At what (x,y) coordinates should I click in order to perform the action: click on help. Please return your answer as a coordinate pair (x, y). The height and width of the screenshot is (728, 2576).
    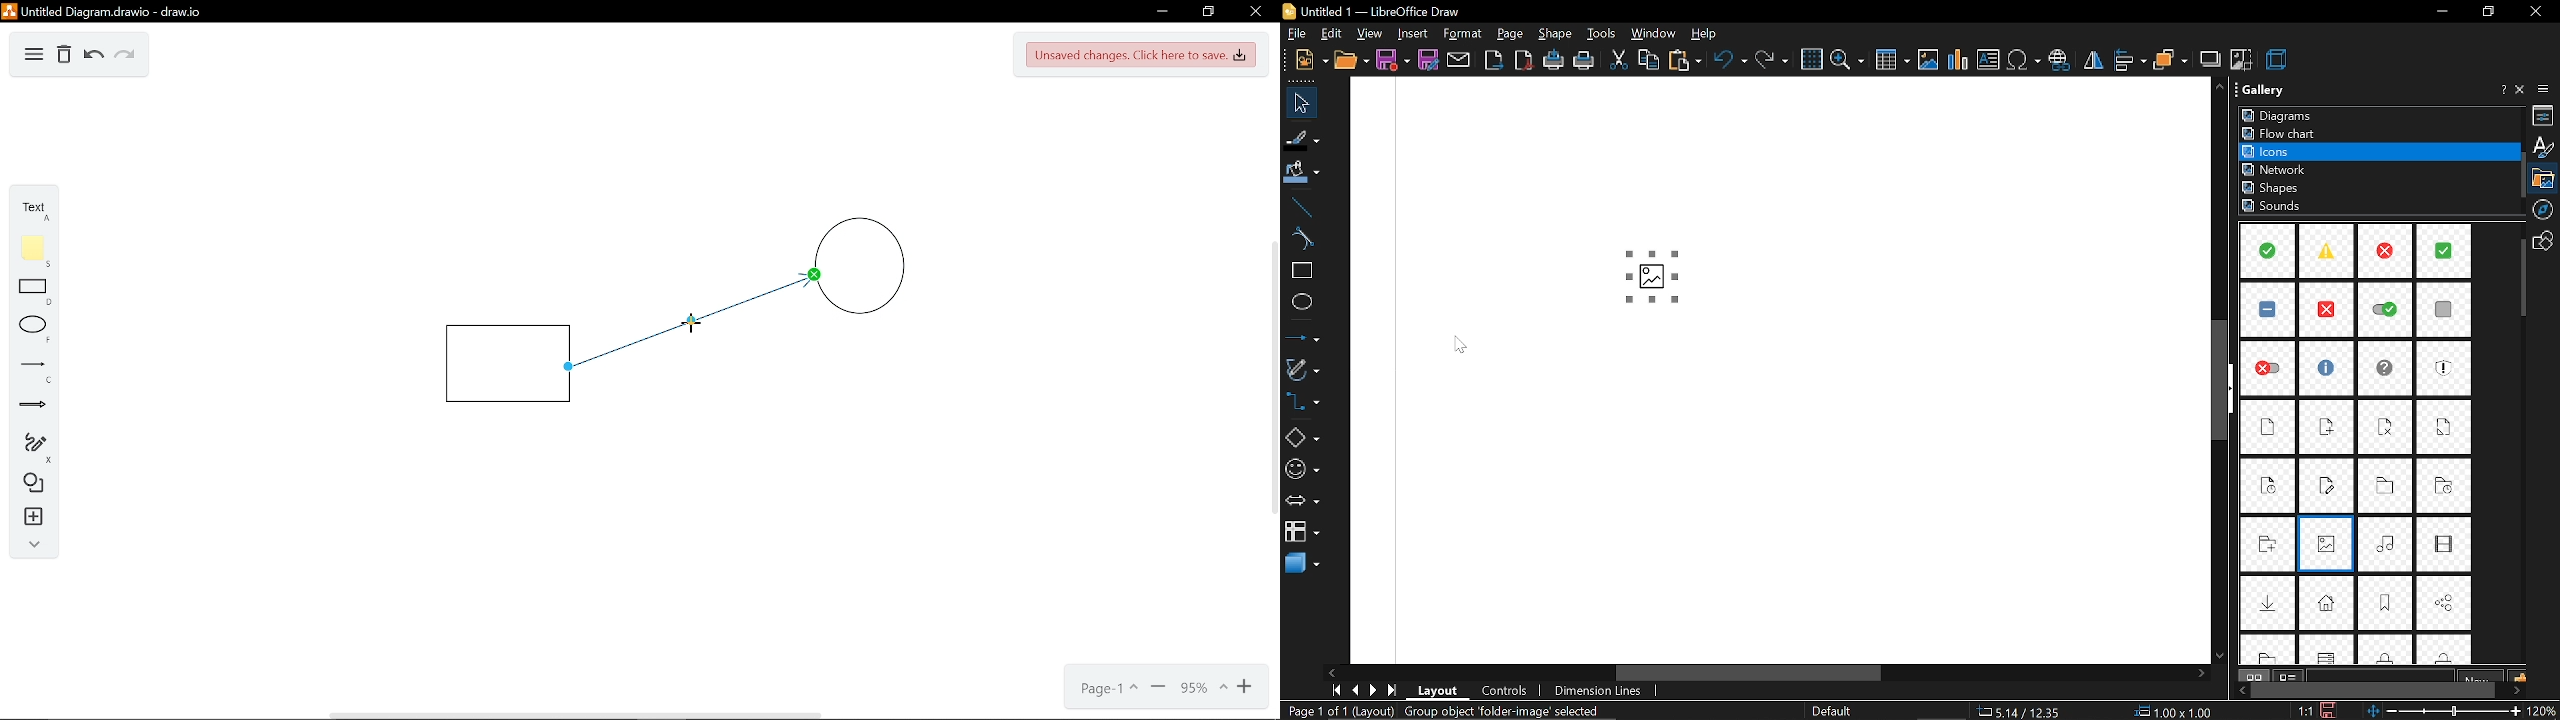
    Looking at the image, I should click on (1703, 33).